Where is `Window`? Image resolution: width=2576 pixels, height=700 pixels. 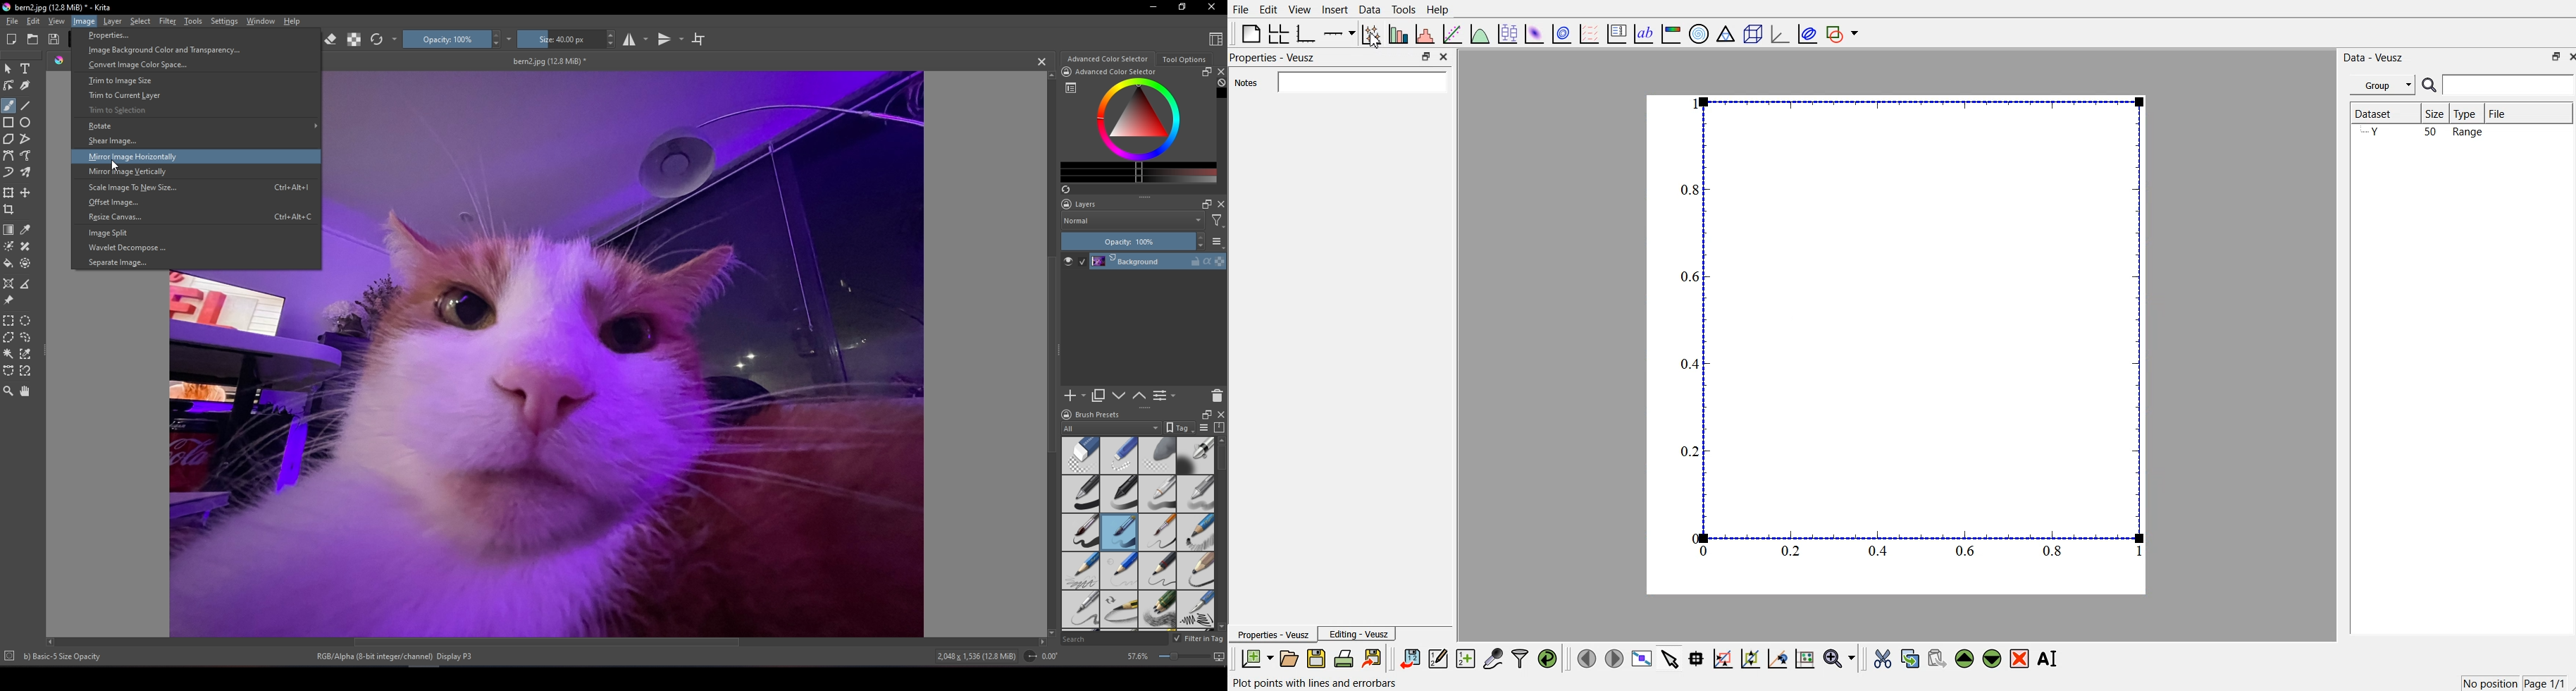 Window is located at coordinates (261, 22).